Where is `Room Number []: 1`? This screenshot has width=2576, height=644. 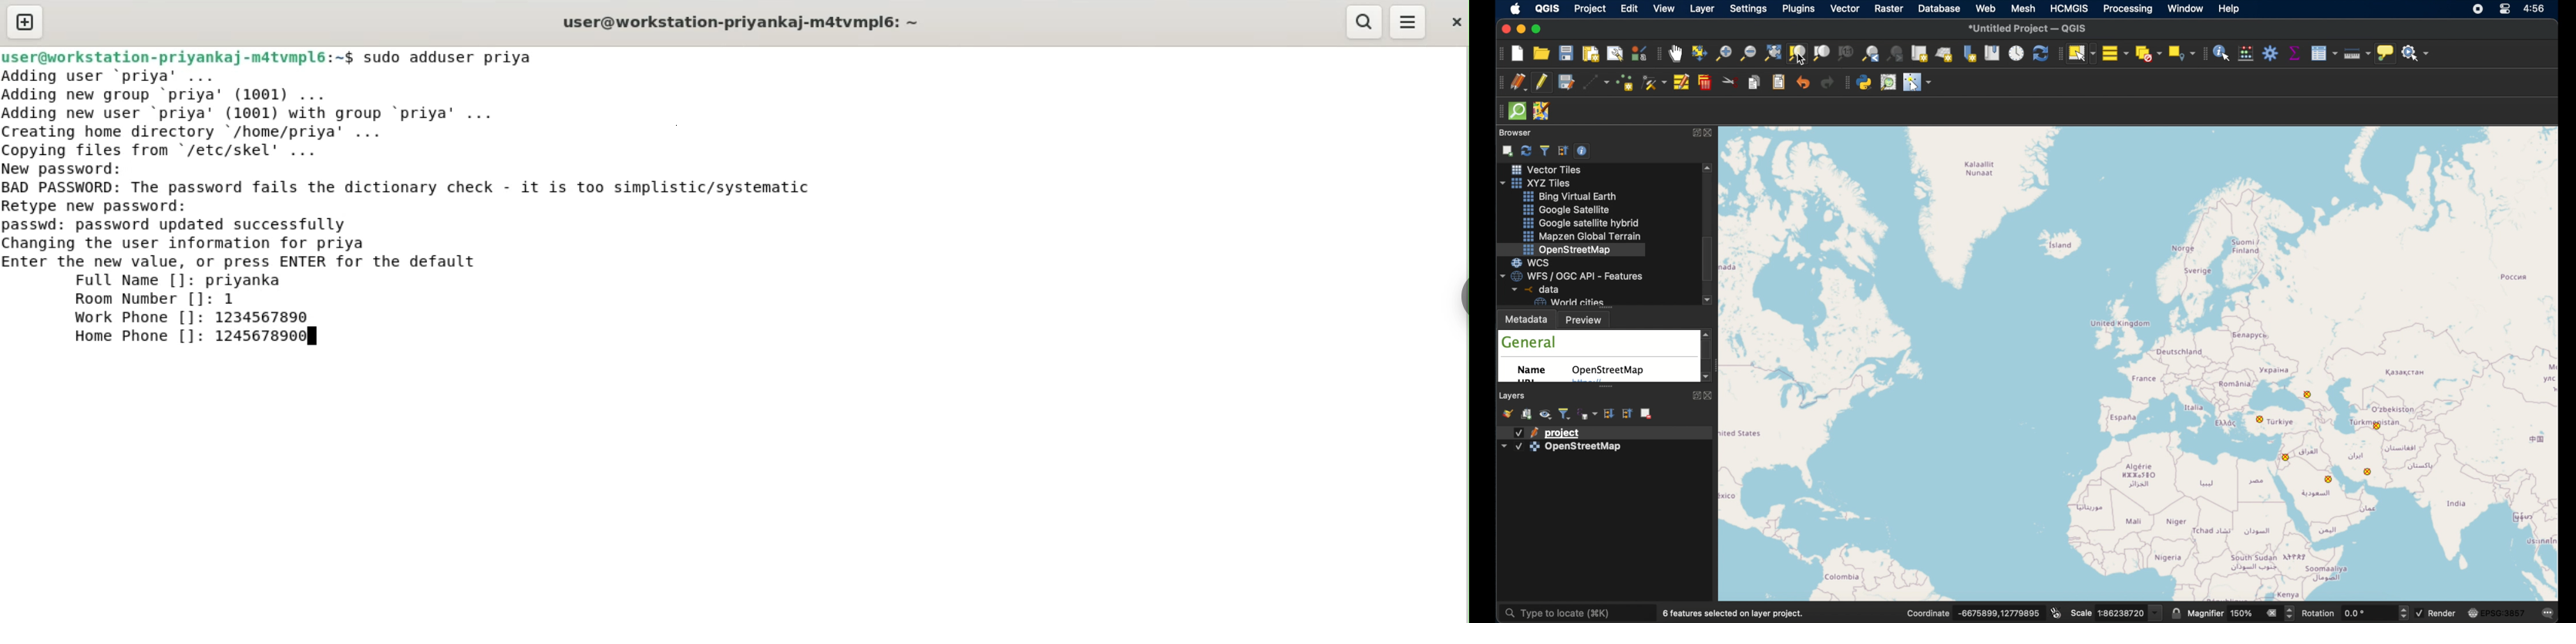
Room Number []: 1 is located at coordinates (155, 299).